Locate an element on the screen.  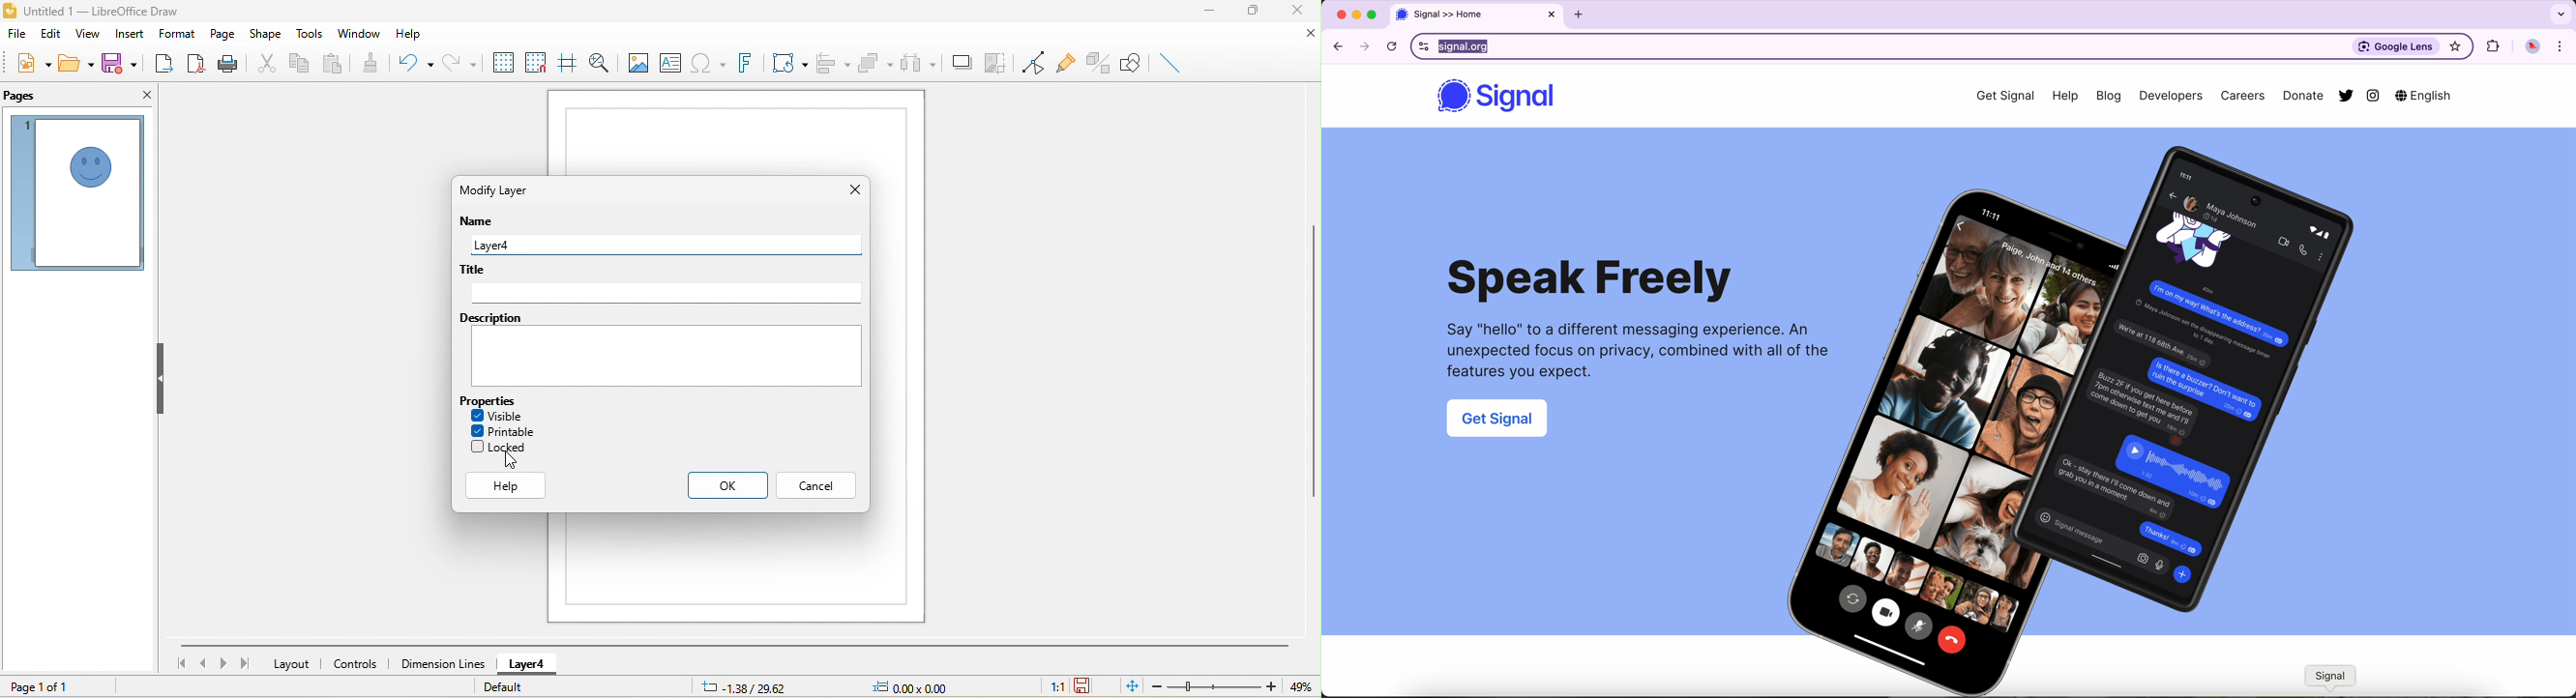
properties is located at coordinates (490, 400).